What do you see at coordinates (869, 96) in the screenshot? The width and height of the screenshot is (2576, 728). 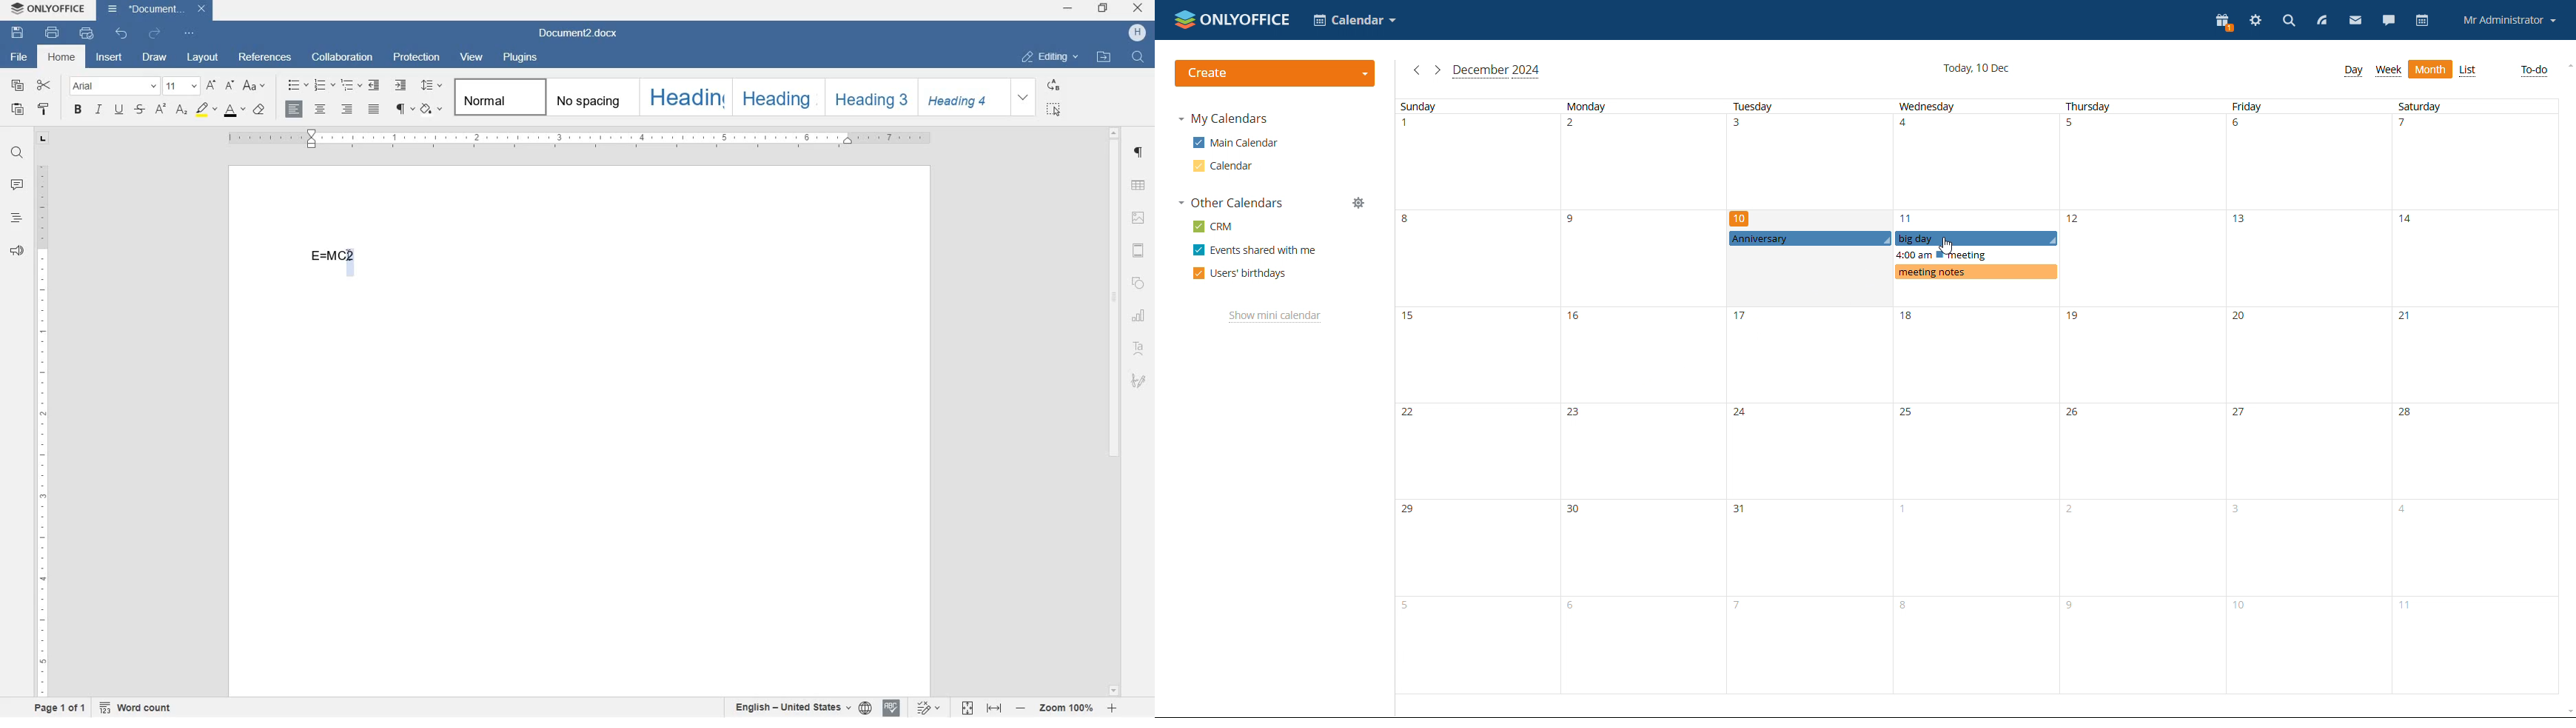 I see `Heading 3` at bounding box center [869, 96].